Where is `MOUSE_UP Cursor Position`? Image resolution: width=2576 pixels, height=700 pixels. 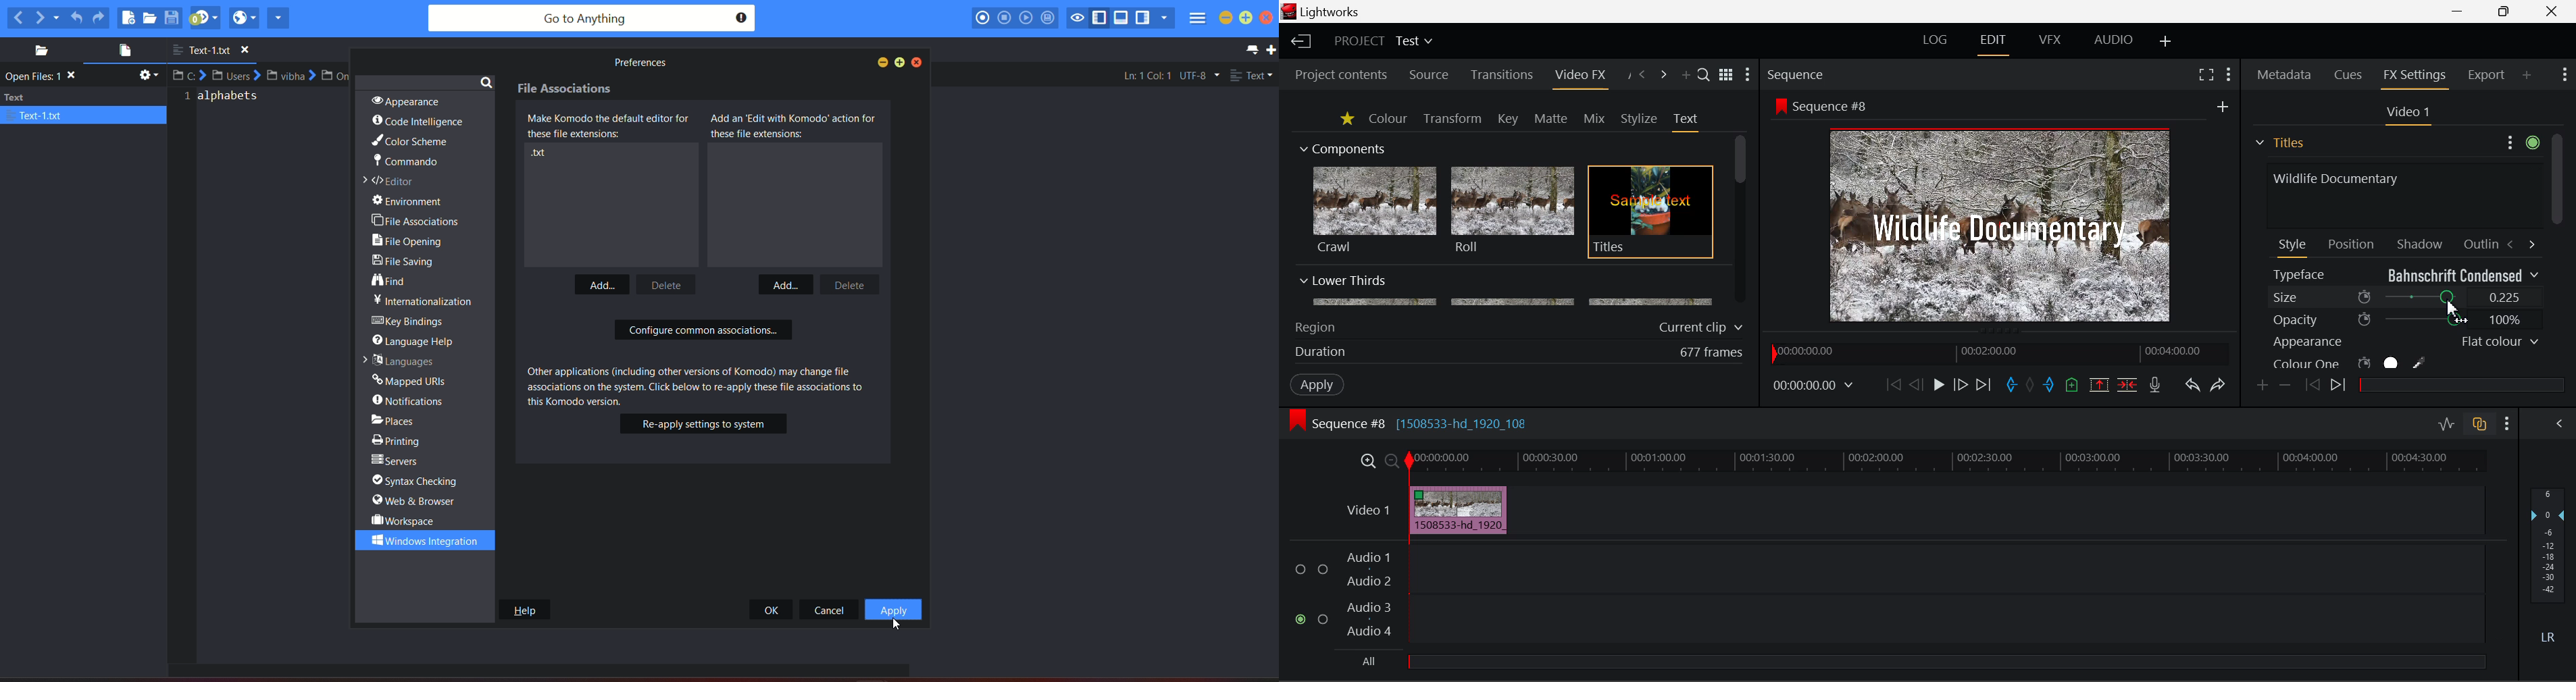 MOUSE_UP Cursor Position is located at coordinates (2450, 303).